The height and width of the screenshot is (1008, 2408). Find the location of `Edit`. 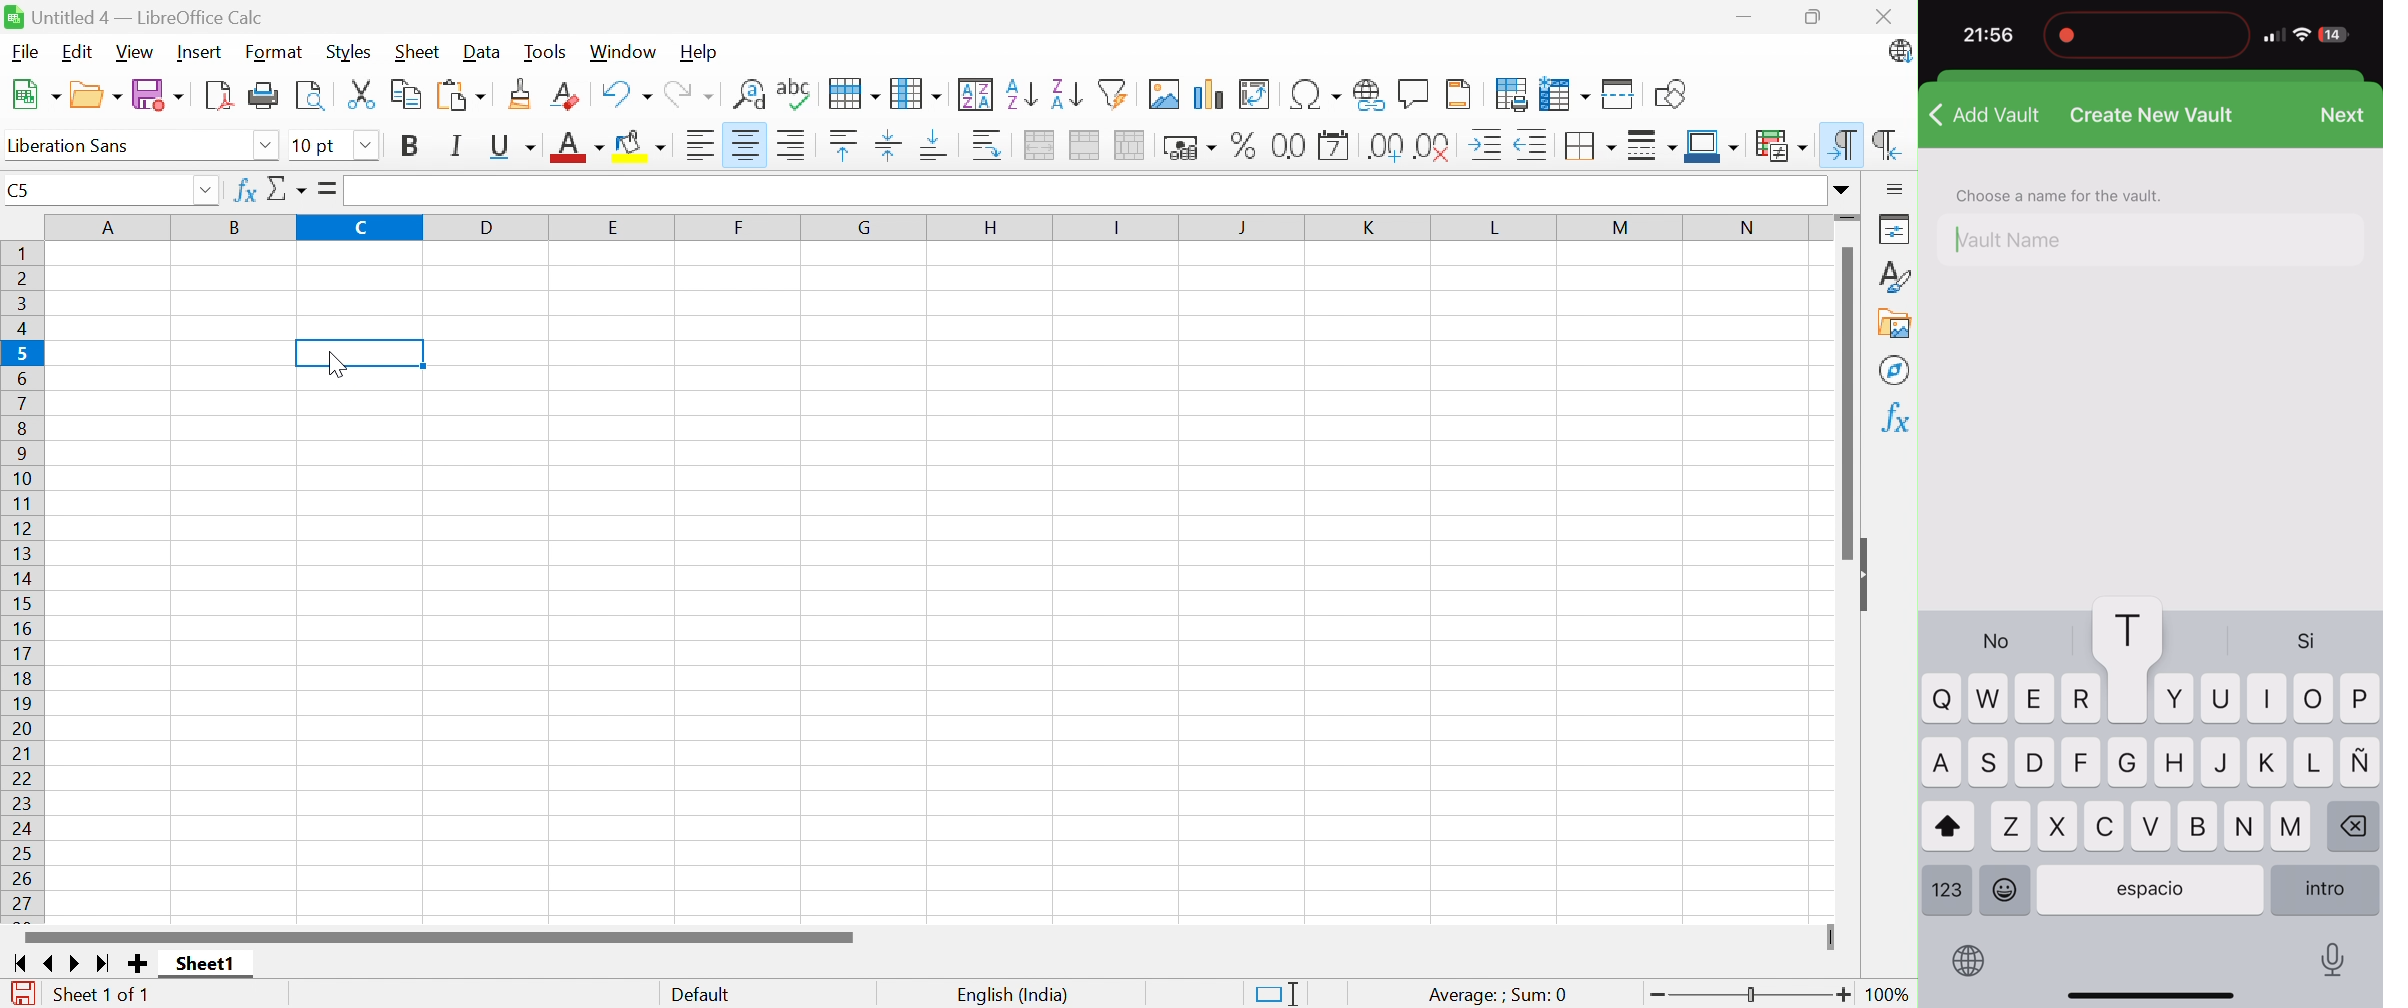

Edit is located at coordinates (76, 53).